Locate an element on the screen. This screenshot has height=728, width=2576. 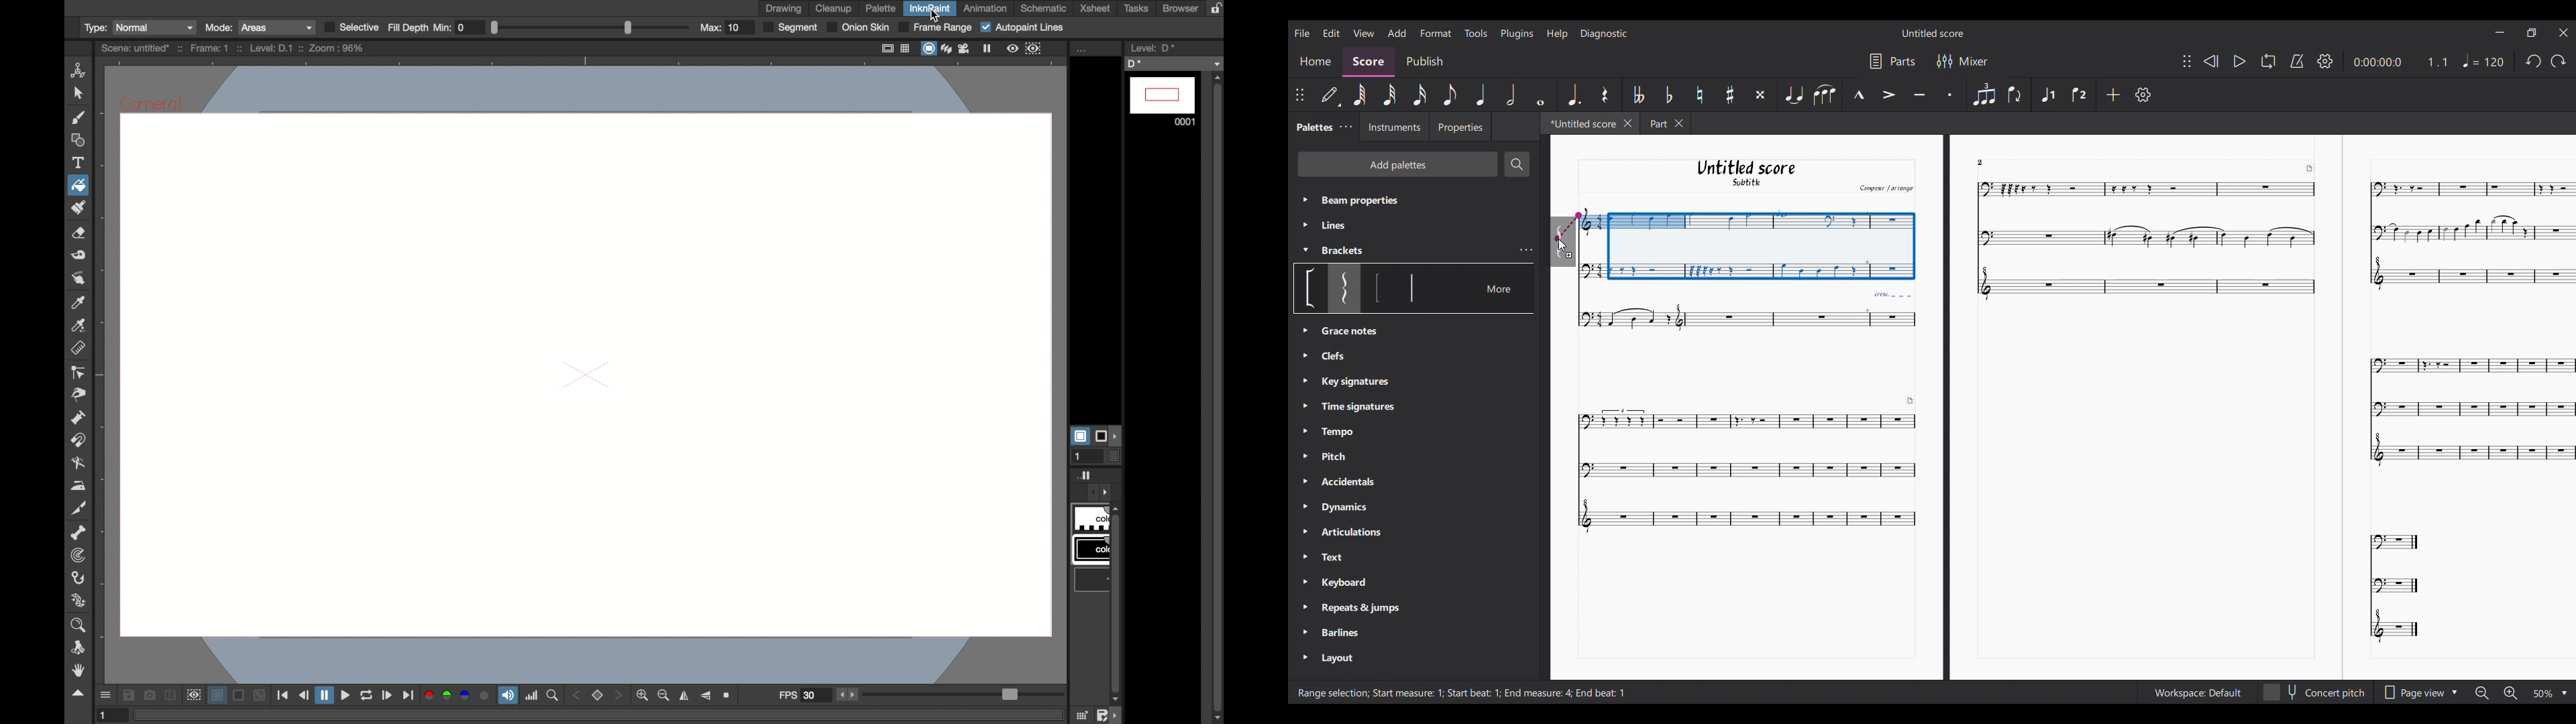
Voice 2 is located at coordinates (2078, 95).